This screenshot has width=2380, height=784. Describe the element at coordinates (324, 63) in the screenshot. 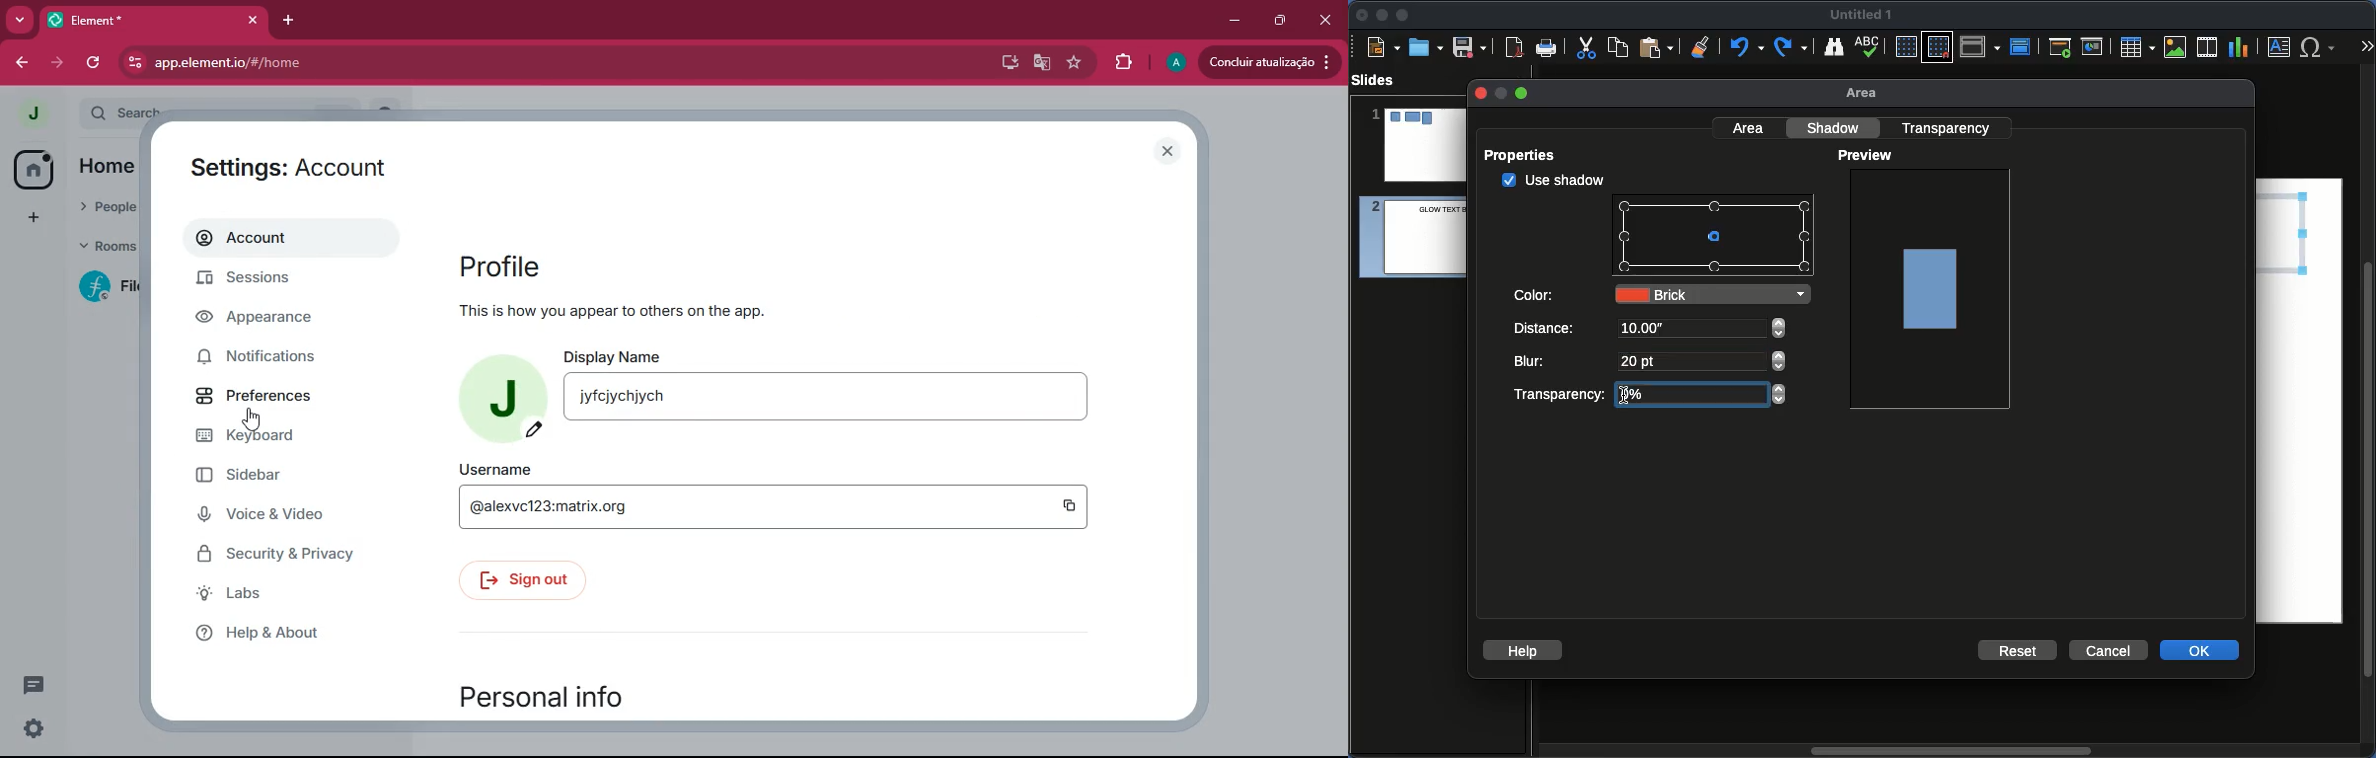

I see `app.element.io/#/home` at that location.